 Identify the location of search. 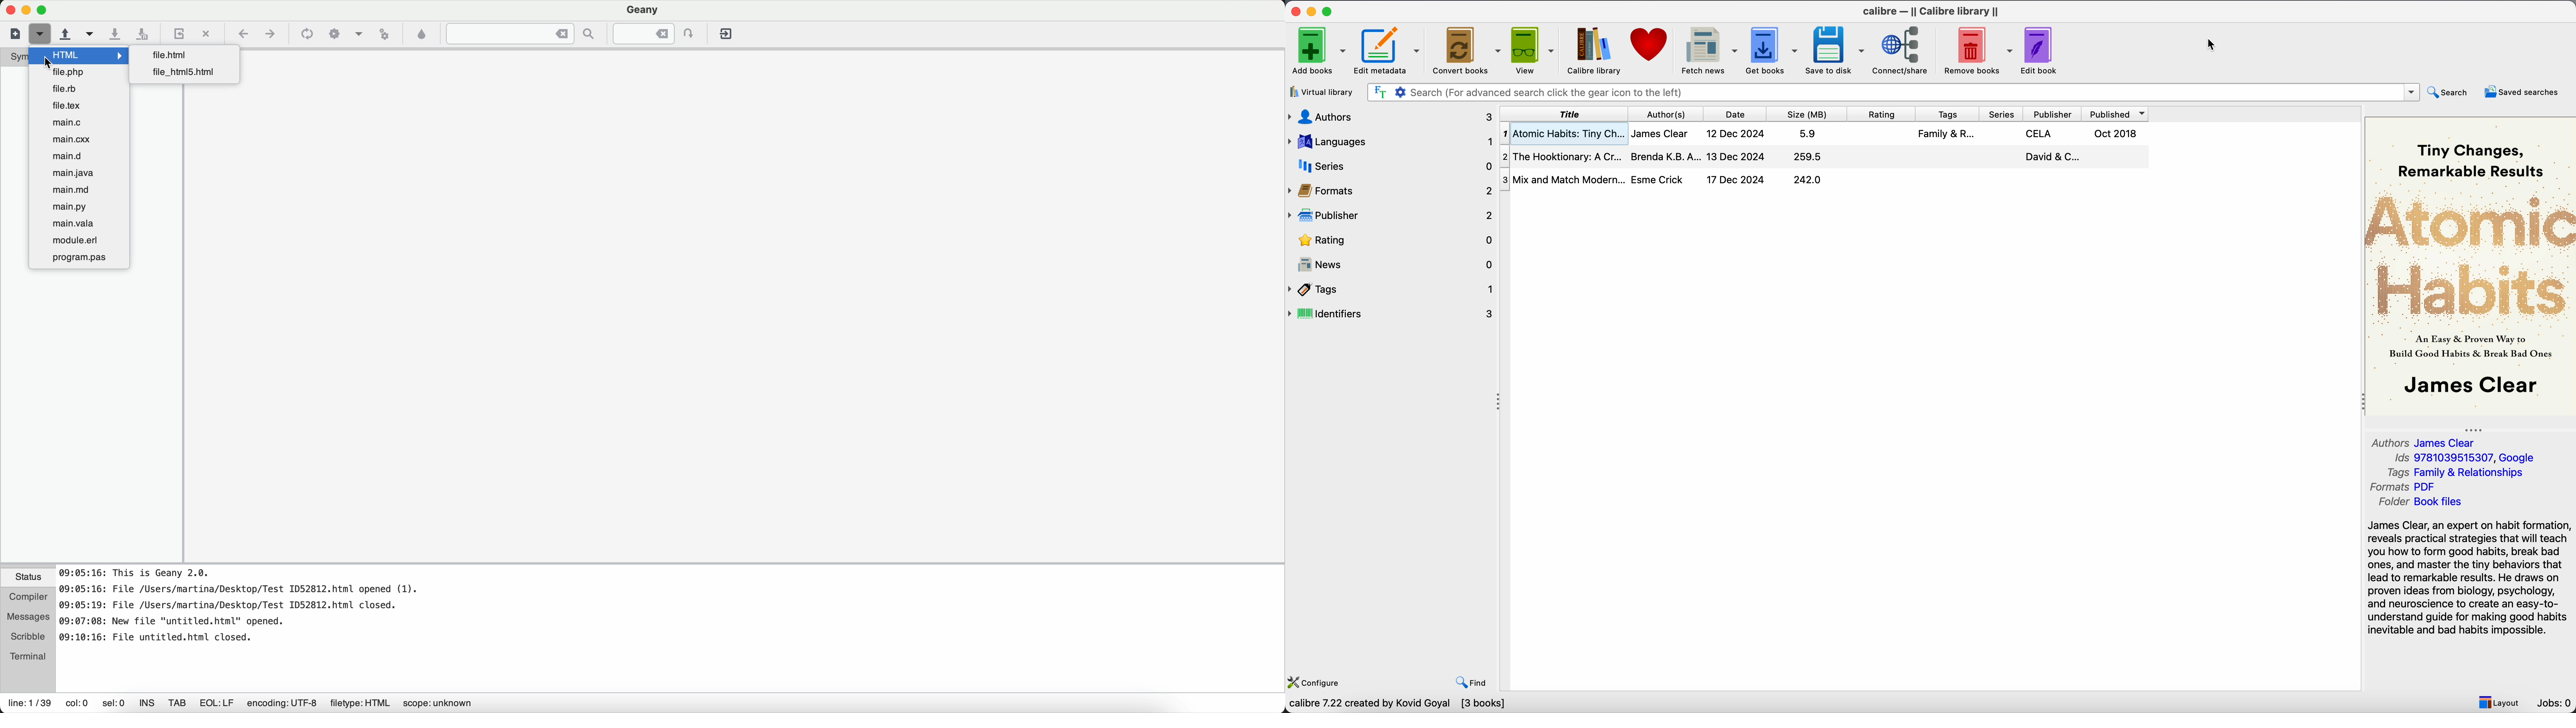
(2449, 93).